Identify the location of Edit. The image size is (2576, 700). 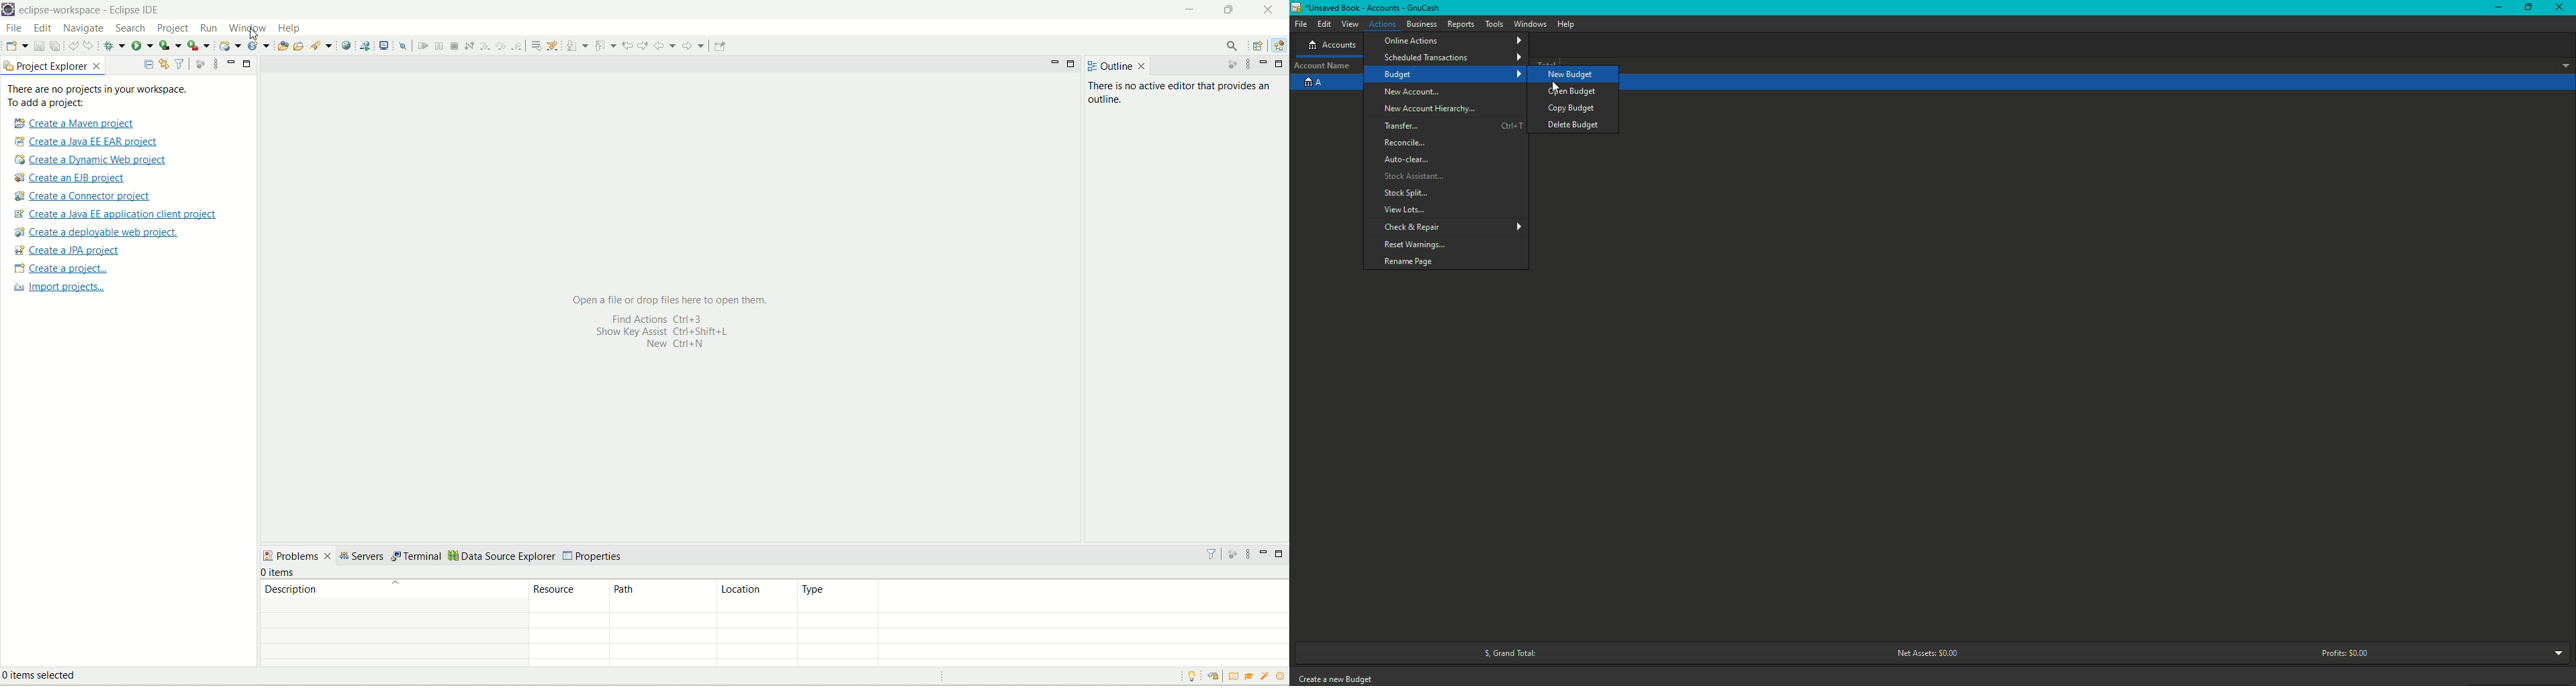
(1324, 25).